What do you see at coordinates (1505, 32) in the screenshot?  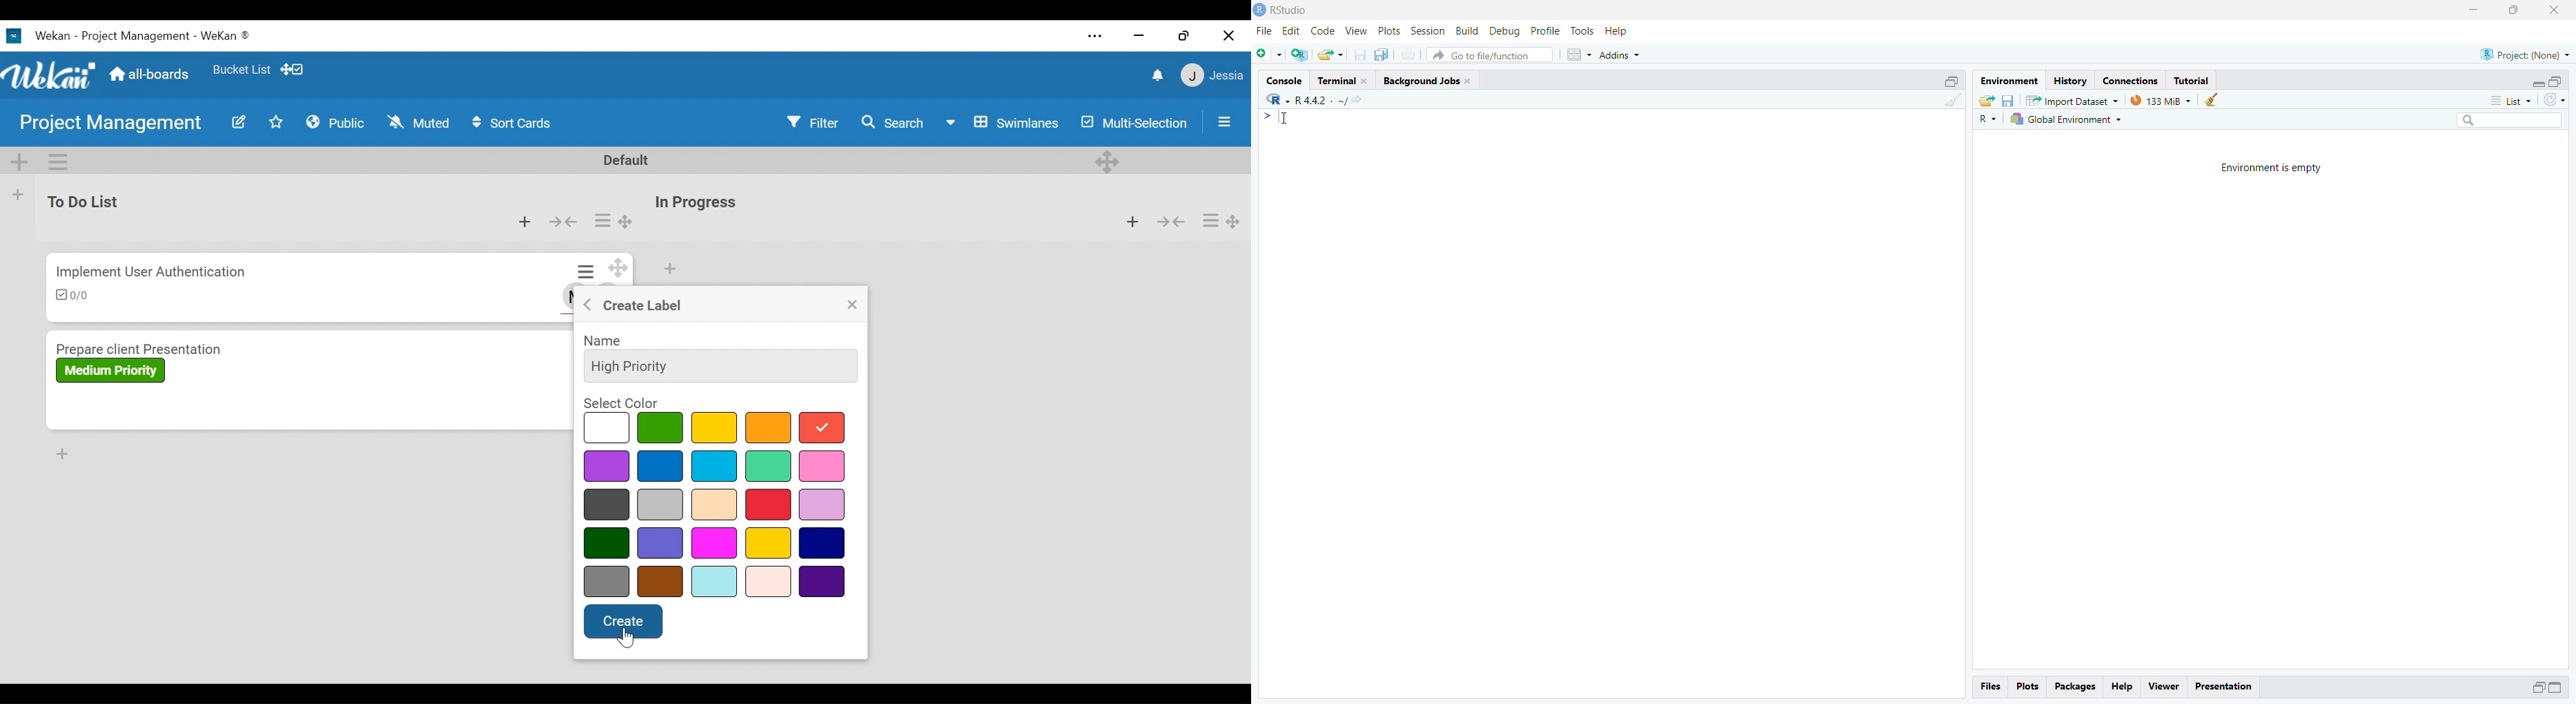 I see `Debug` at bounding box center [1505, 32].